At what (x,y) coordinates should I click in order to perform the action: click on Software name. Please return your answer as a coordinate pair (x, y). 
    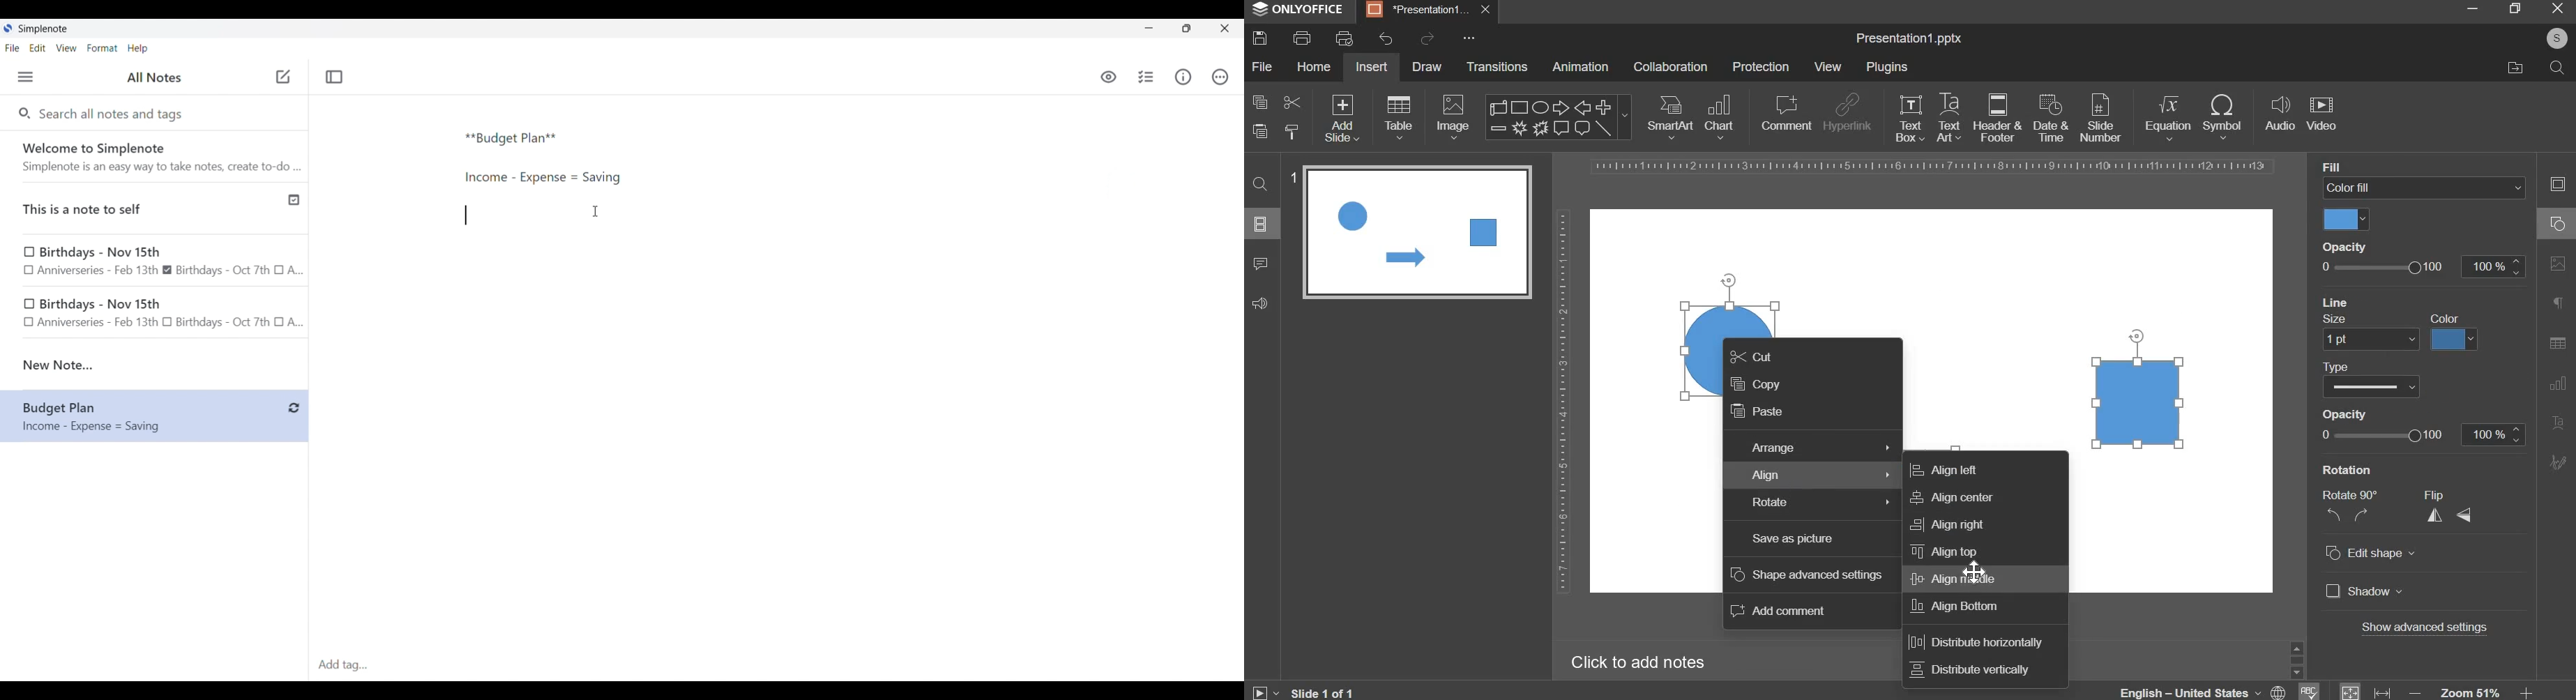
    Looking at the image, I should click on (44, 29).